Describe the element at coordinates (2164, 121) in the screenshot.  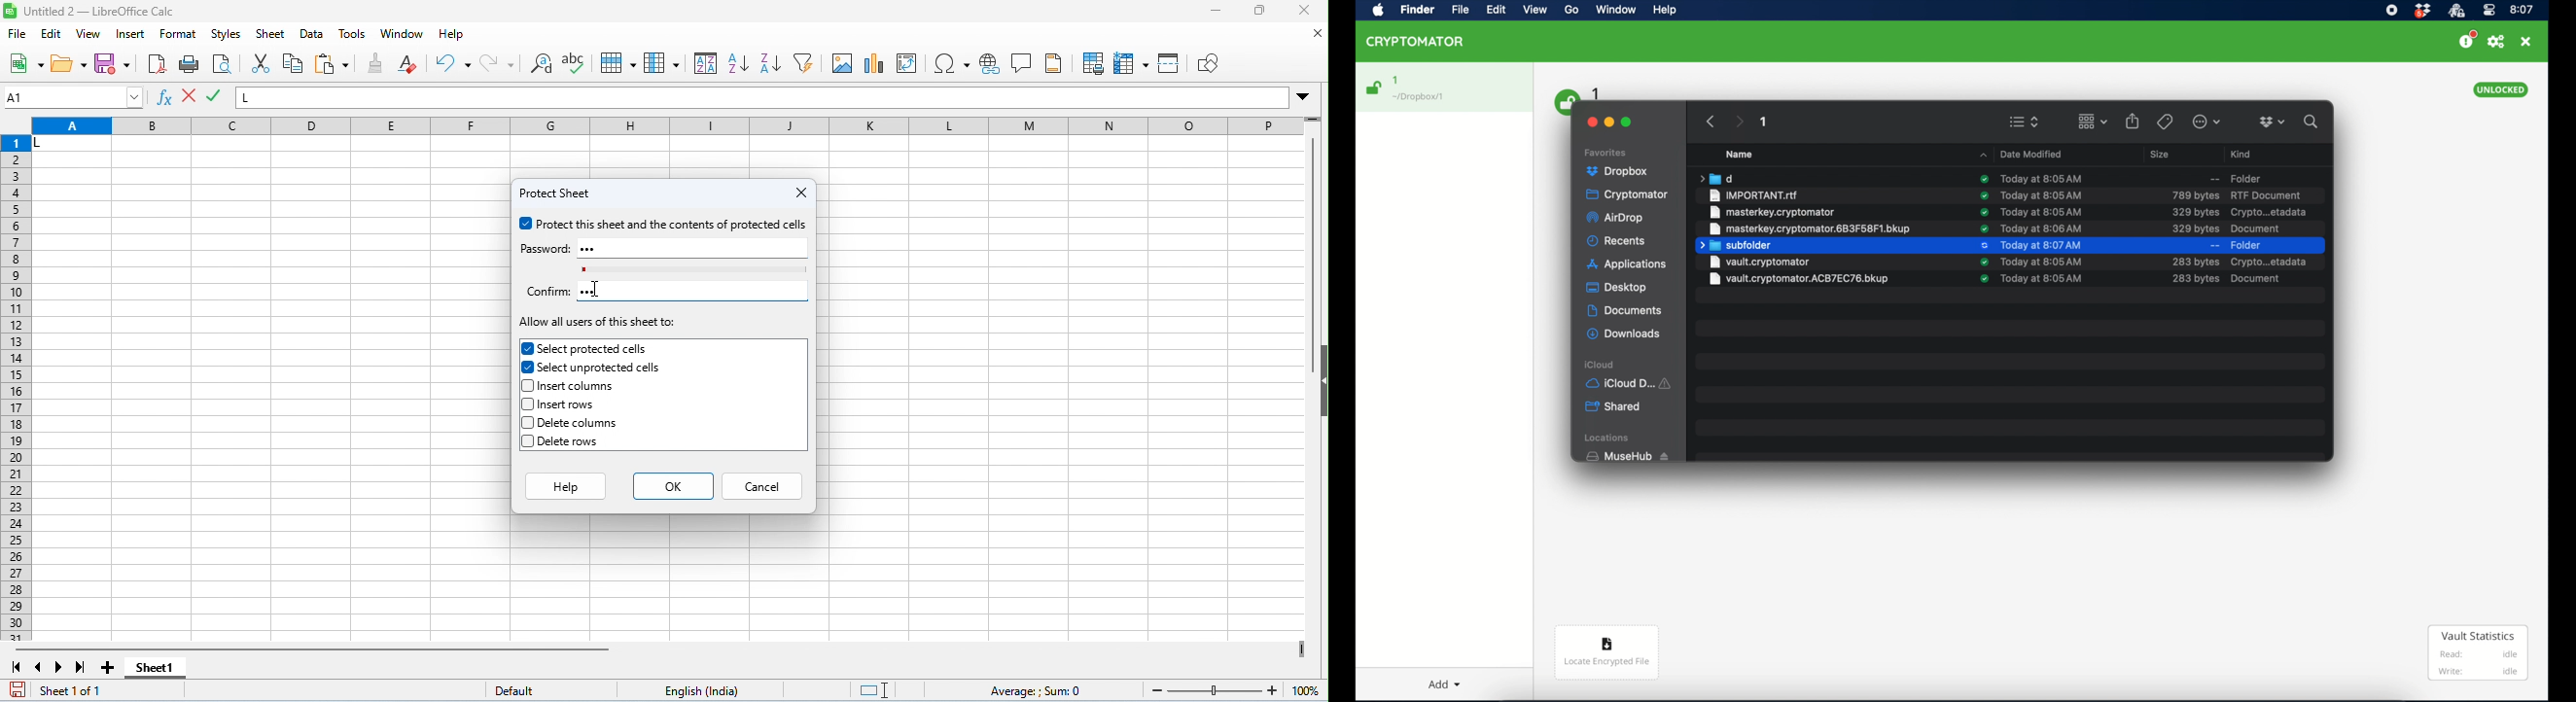
I see `tags` at that location.